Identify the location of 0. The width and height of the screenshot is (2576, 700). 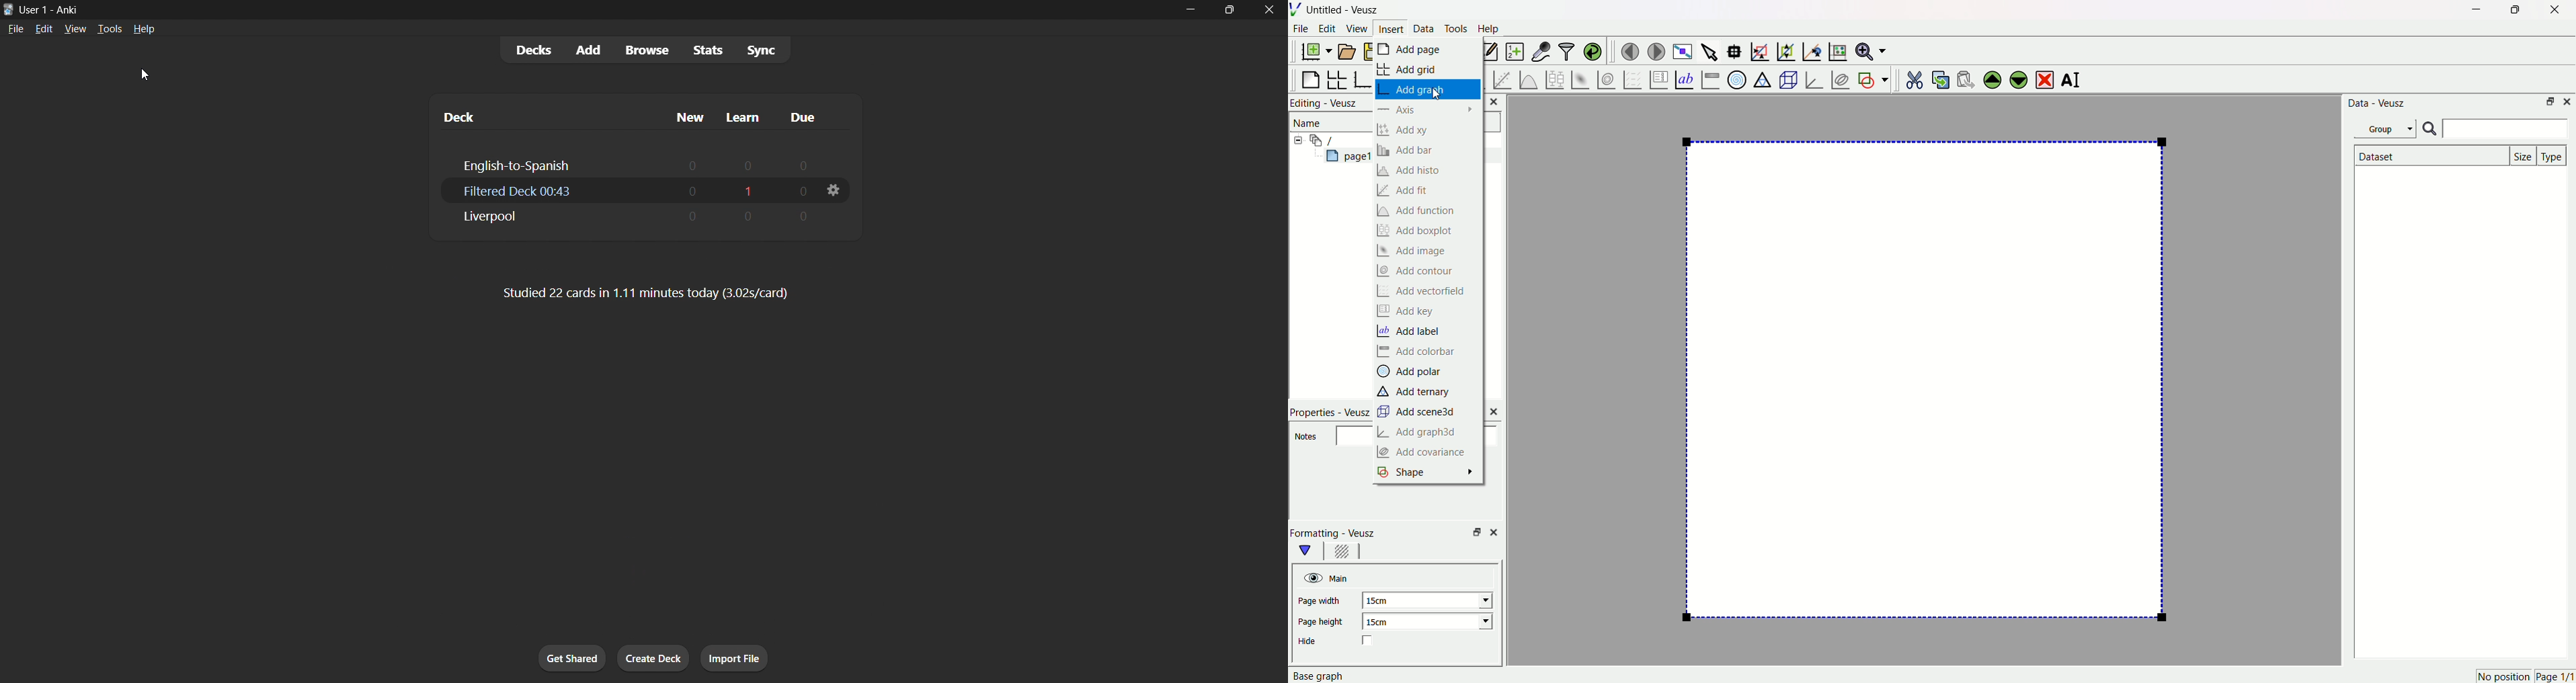
(696, 218).